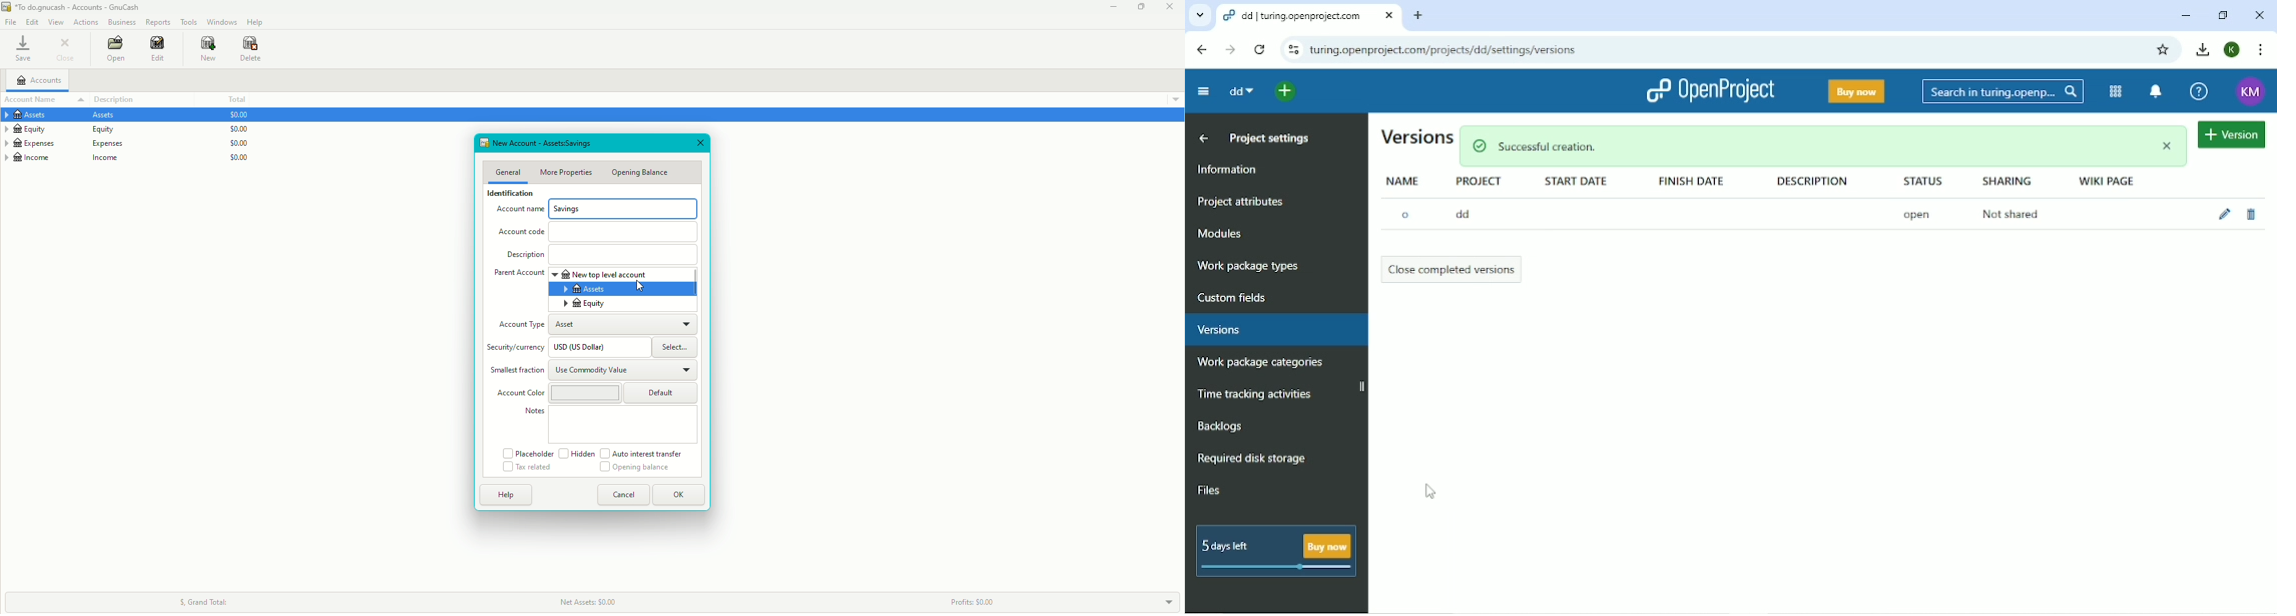  Describe the element at coordinates (528, 453) in the screenshot. I see `Placeholder` at that location.